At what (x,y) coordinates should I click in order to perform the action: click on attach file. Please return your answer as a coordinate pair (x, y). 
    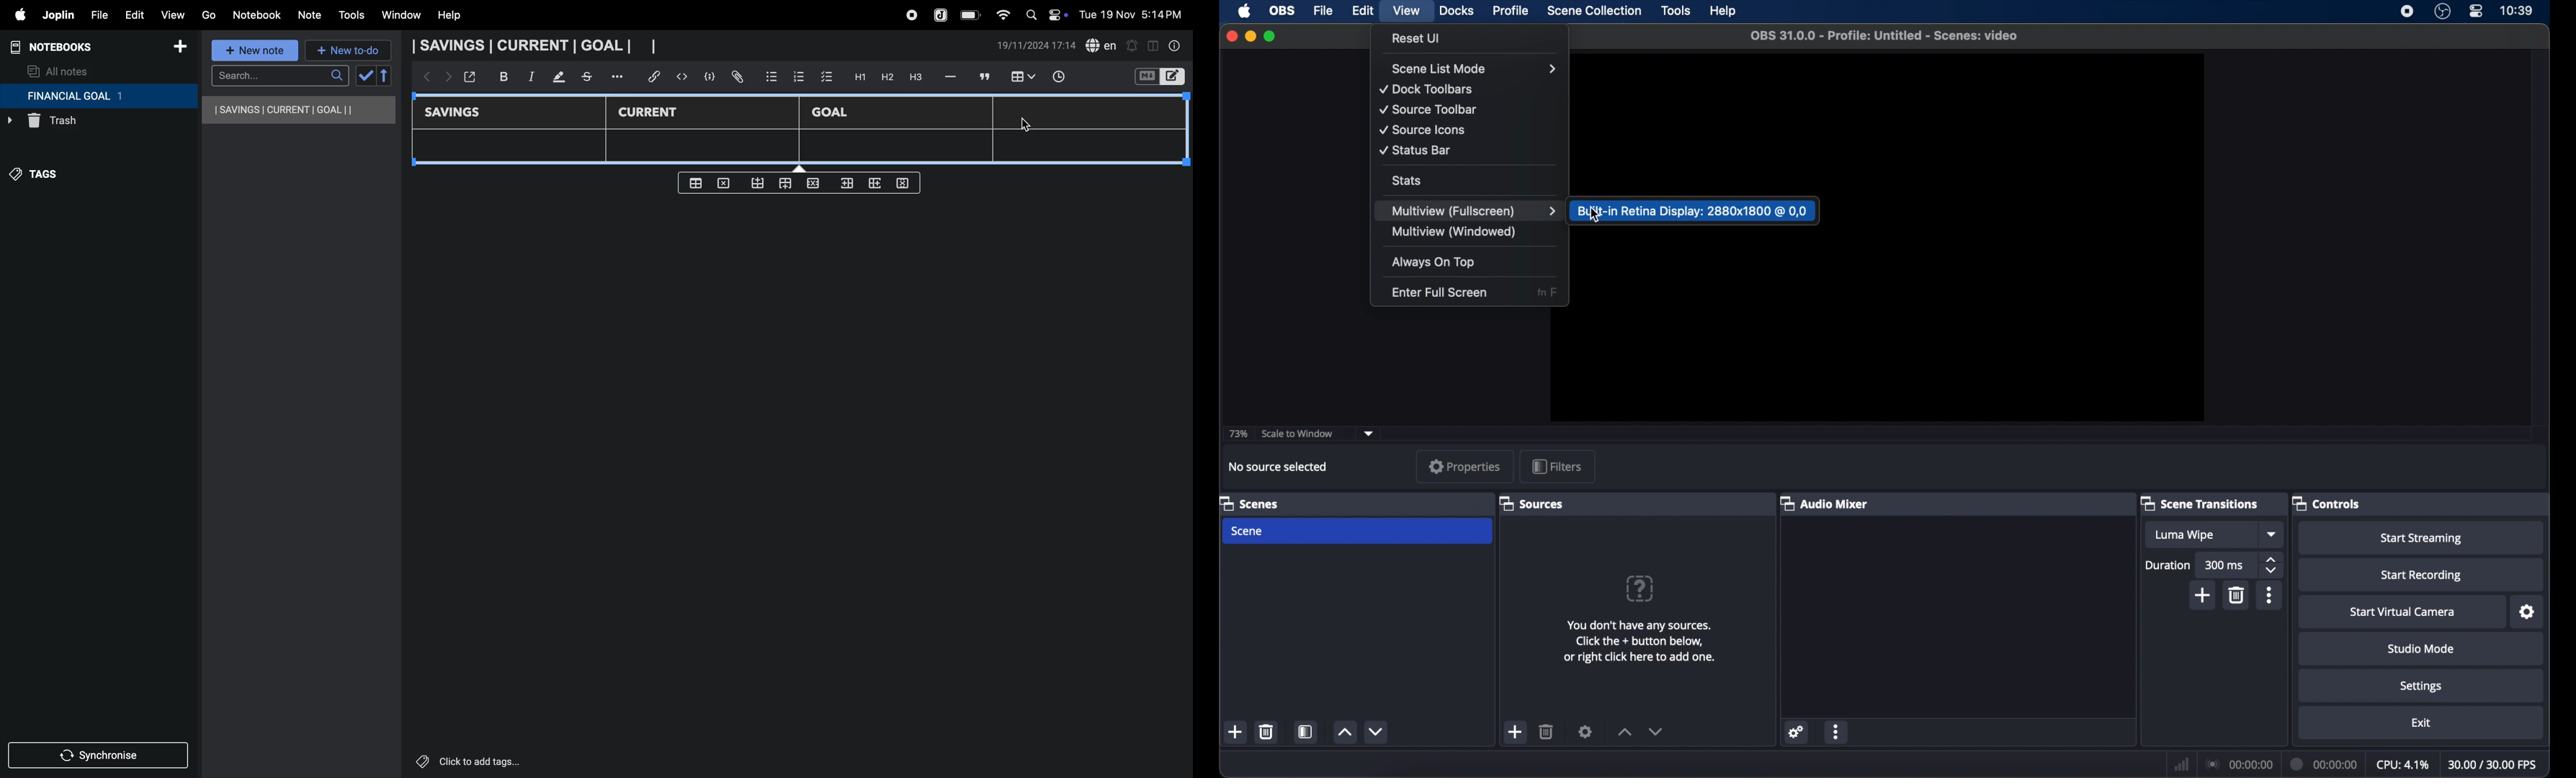
    Looking at the image, I should click on (736, 77).